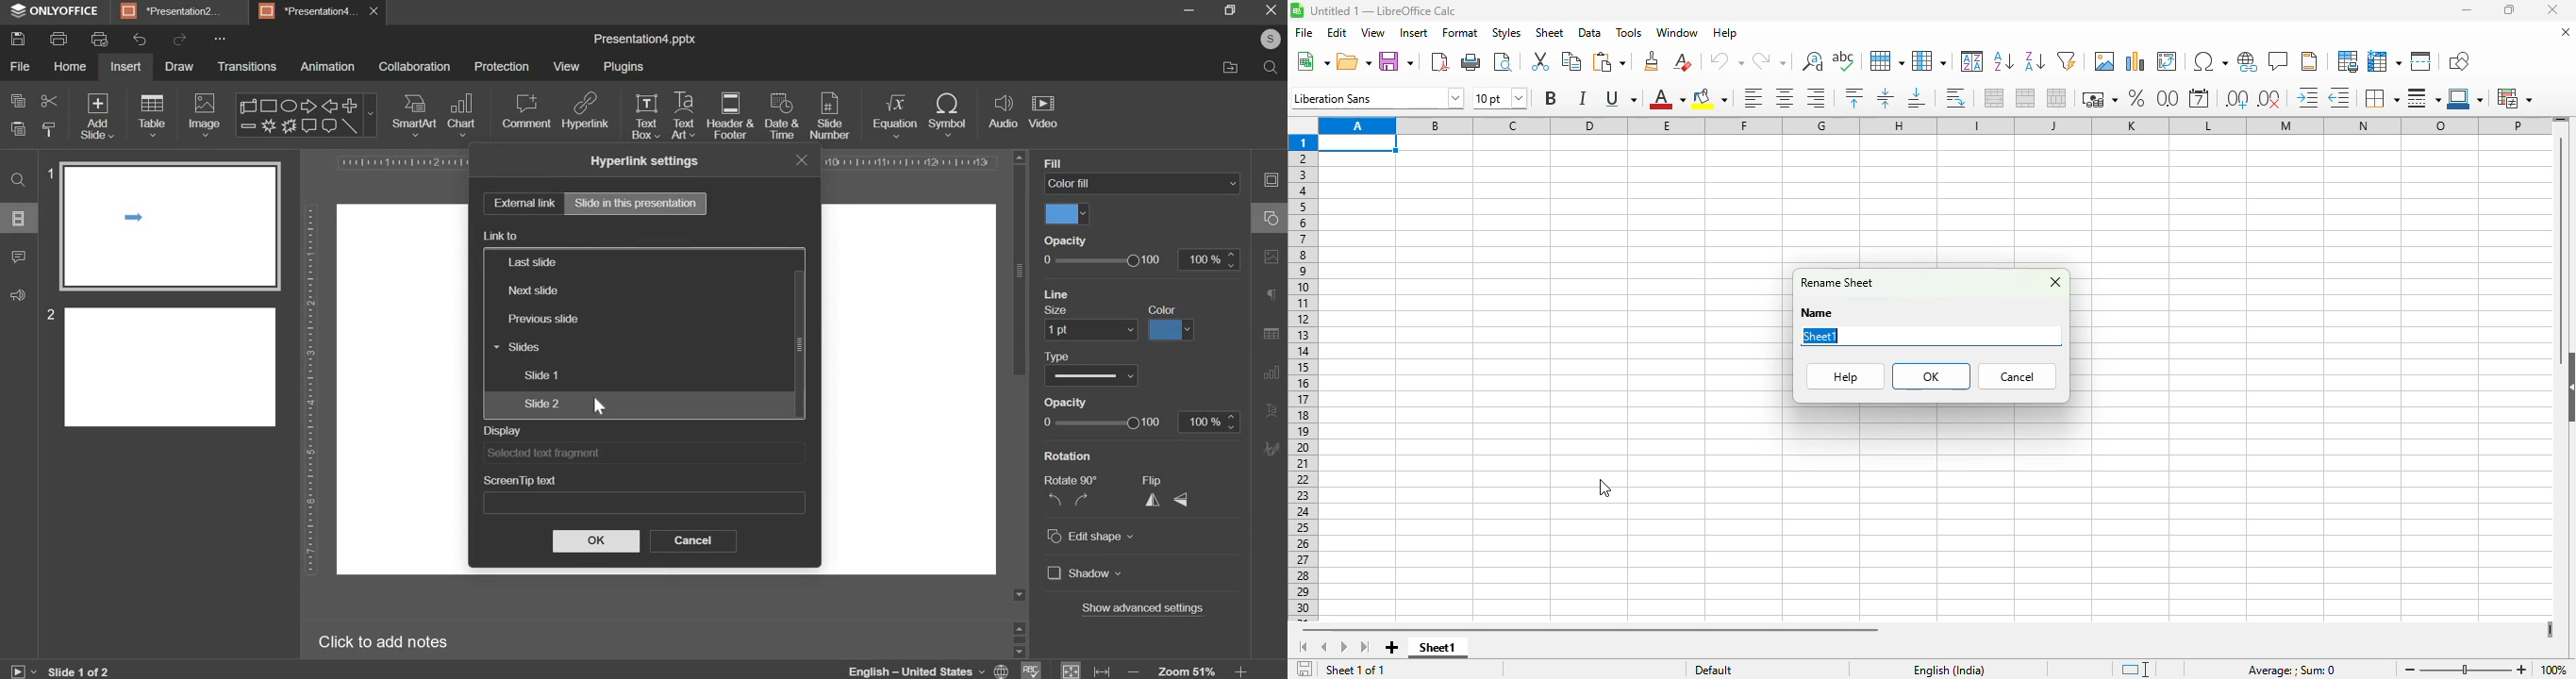 The width and height of the screenshot is (2576, 700). Describe the element at coordinates (203, 115) in the screenshot. I see `image` at that location.